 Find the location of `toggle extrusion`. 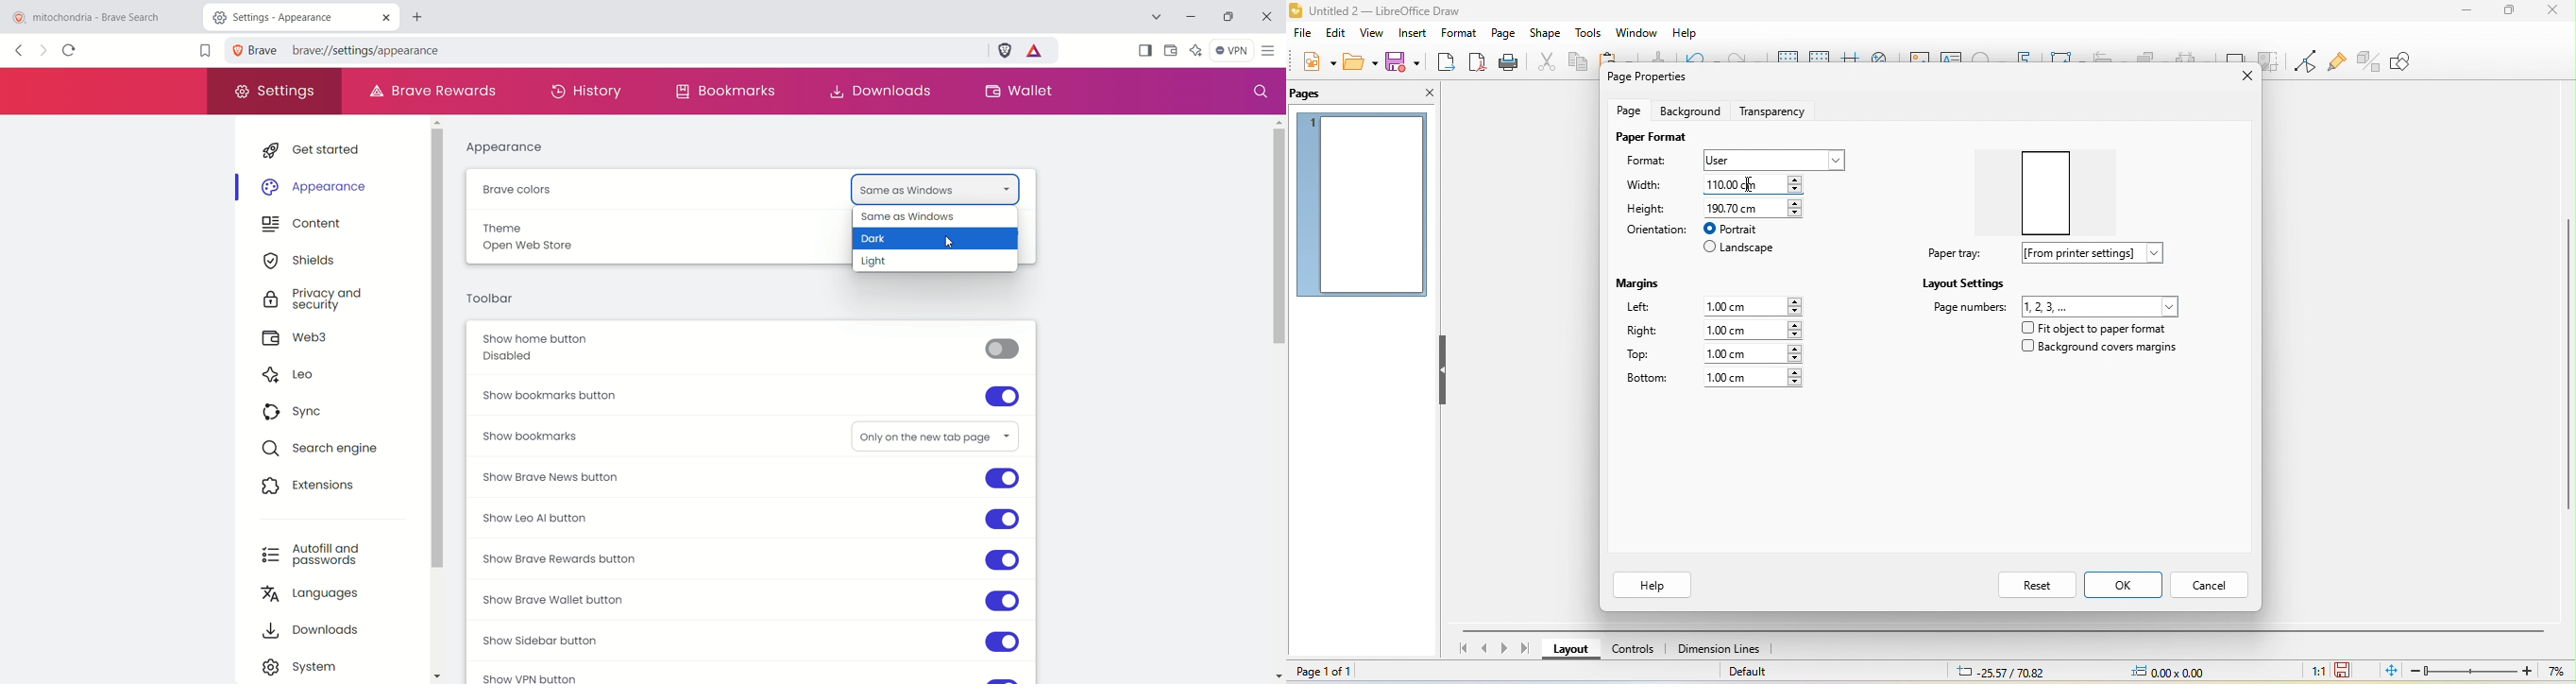

toggle extrusion is located at coordinates (2369, 60).